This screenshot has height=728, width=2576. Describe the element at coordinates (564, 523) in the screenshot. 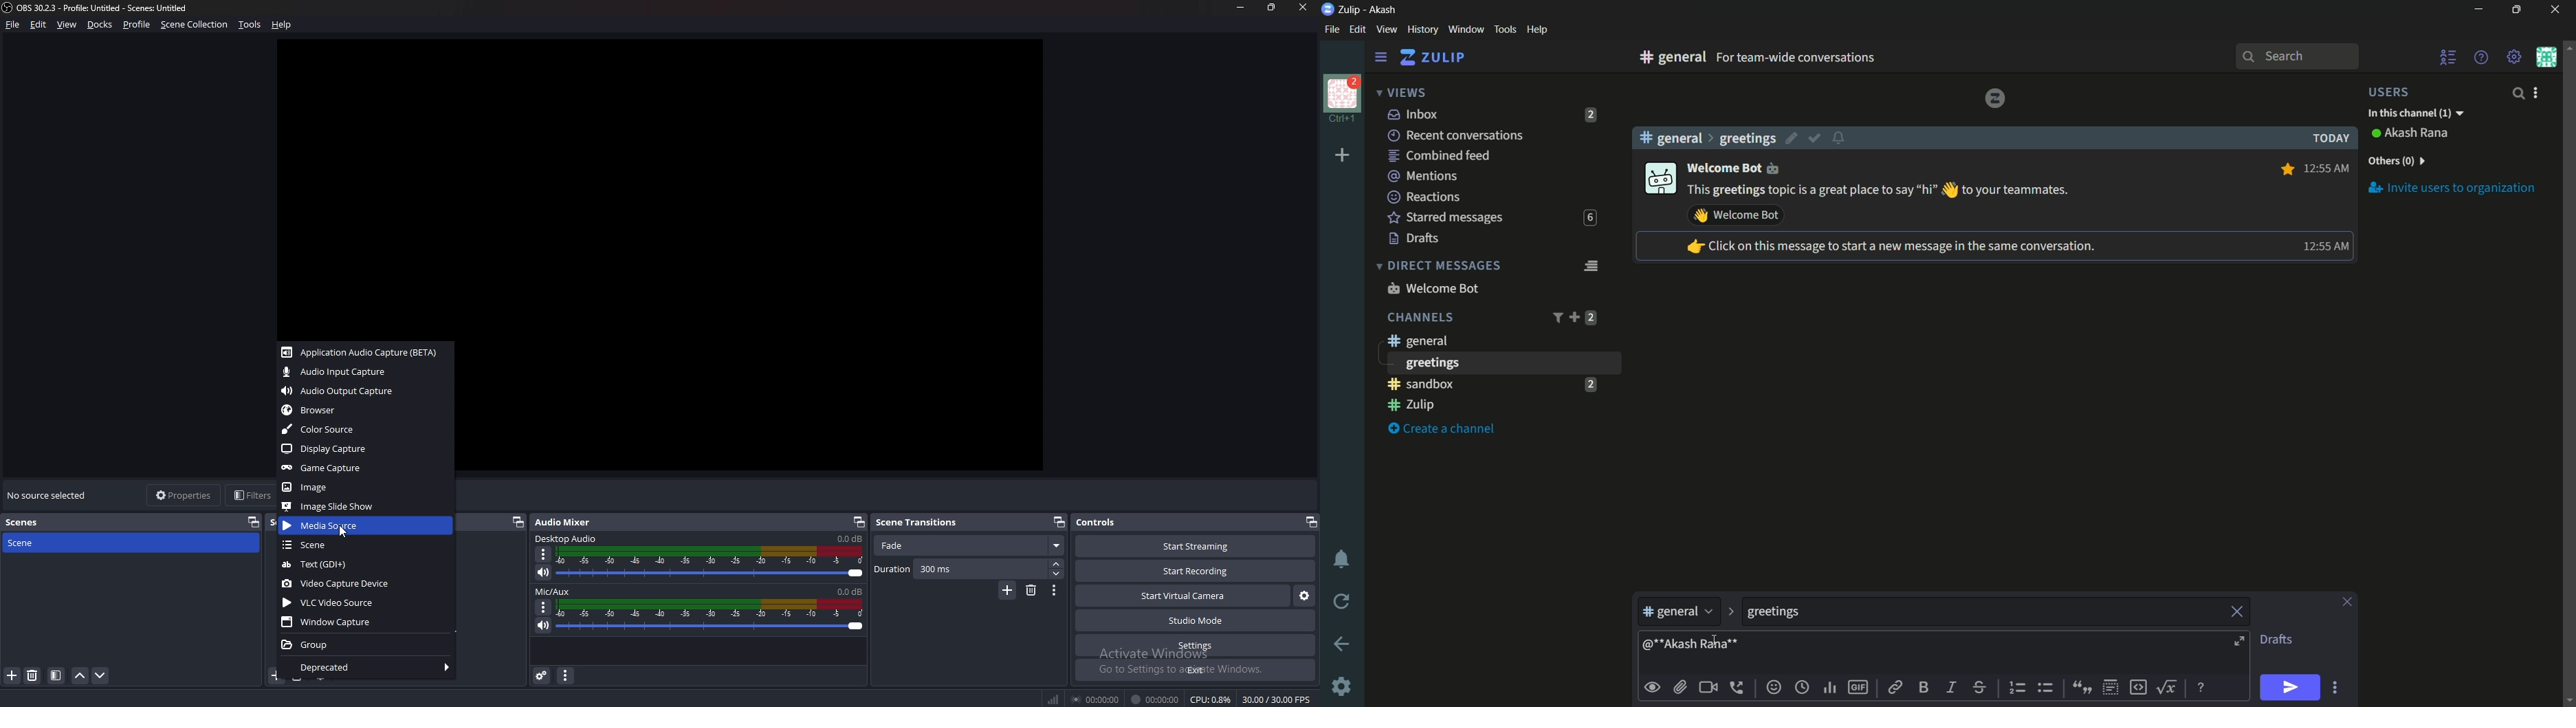

I see `Audio mixer` at that location.